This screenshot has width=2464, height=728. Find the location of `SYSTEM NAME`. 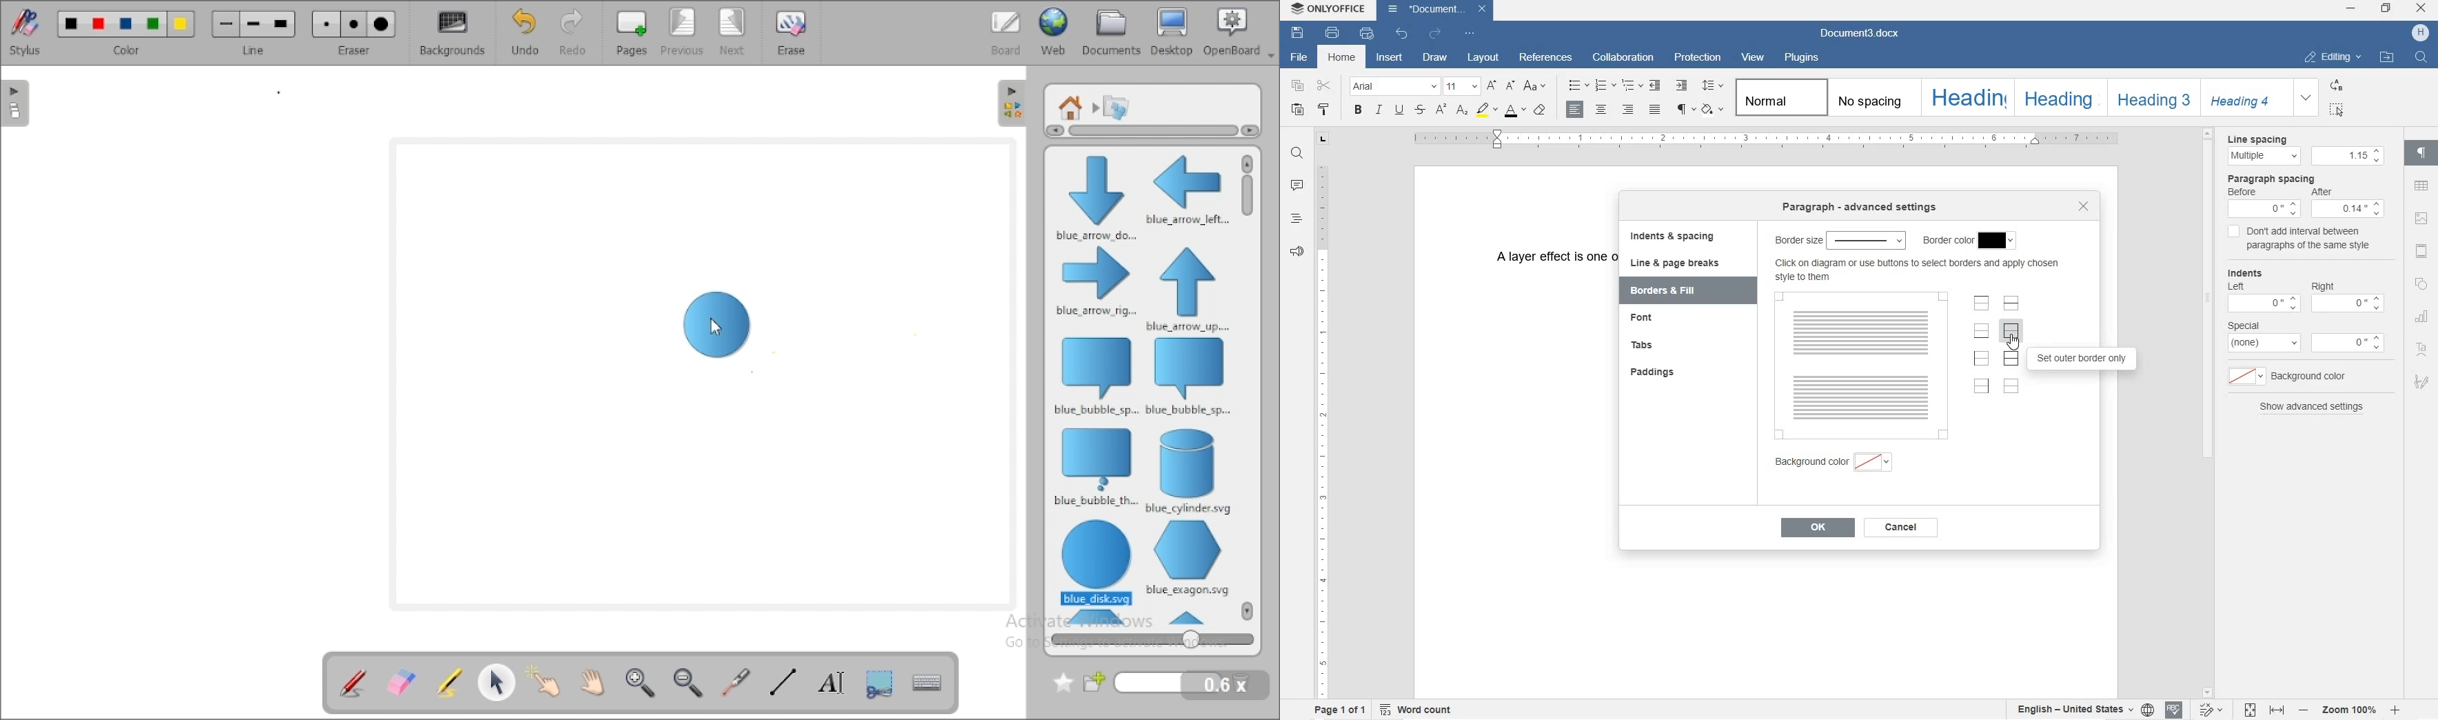

SYSTEM NAME is located at coordinates (1328, 10).